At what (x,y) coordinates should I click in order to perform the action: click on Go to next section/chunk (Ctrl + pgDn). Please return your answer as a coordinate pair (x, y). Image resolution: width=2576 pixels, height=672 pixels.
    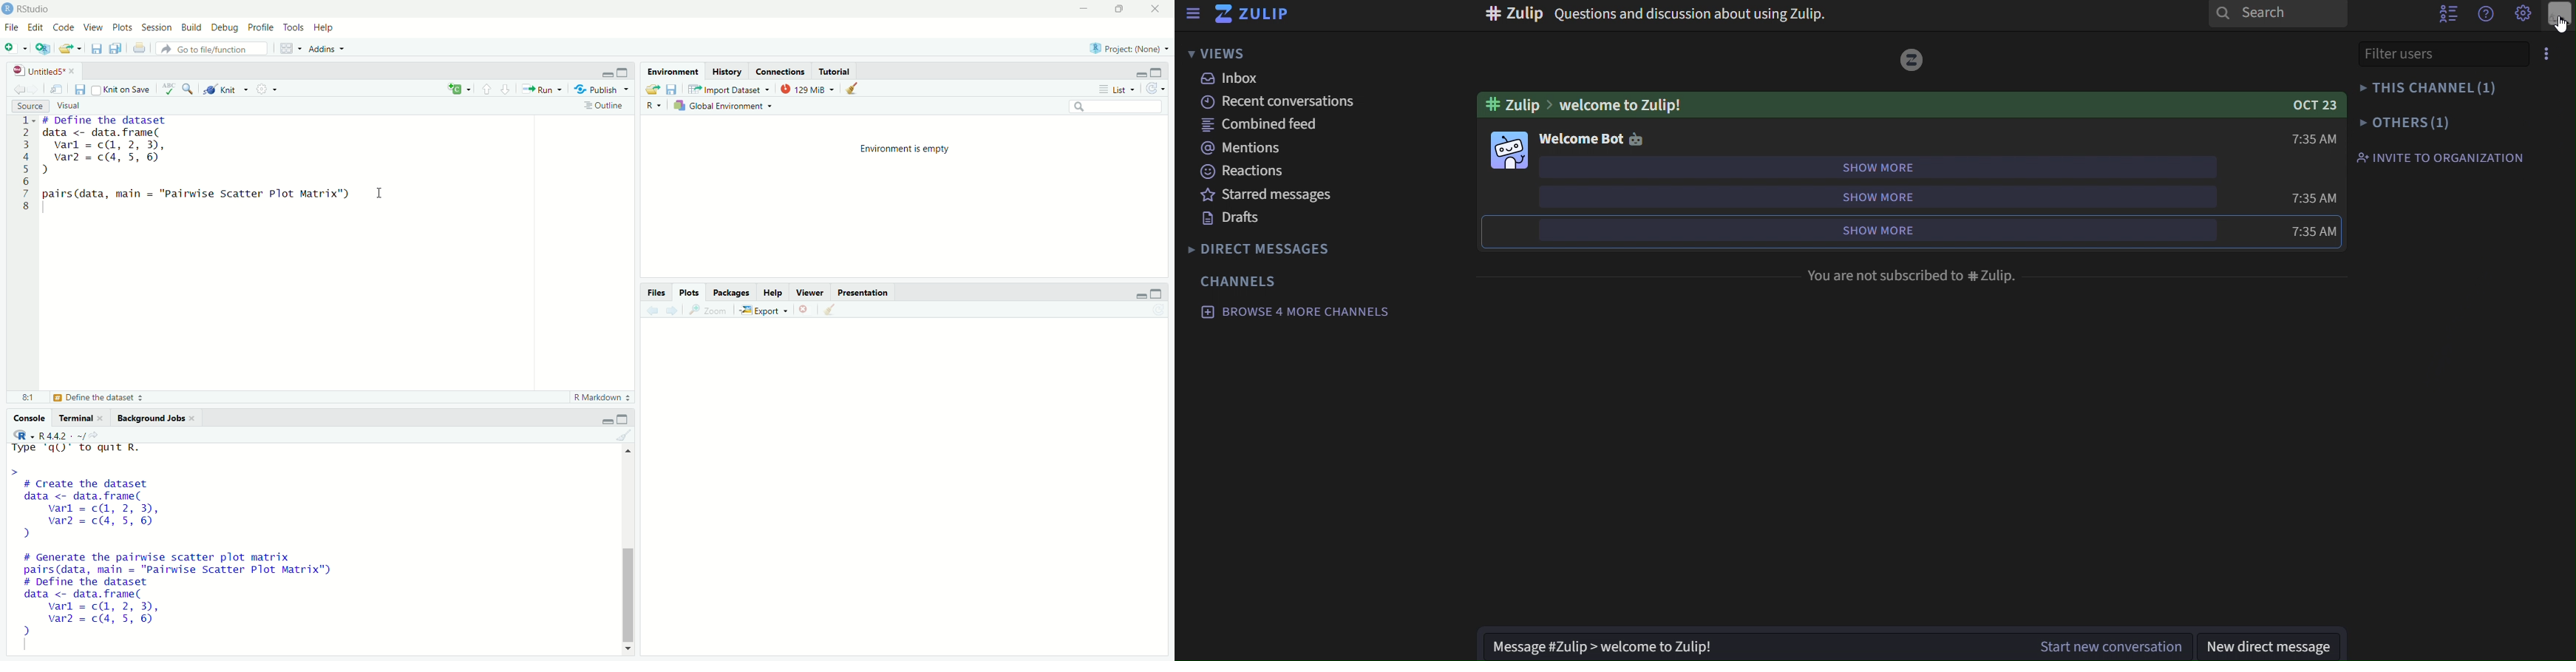
    Looking at the image, I should click on (505, 89).